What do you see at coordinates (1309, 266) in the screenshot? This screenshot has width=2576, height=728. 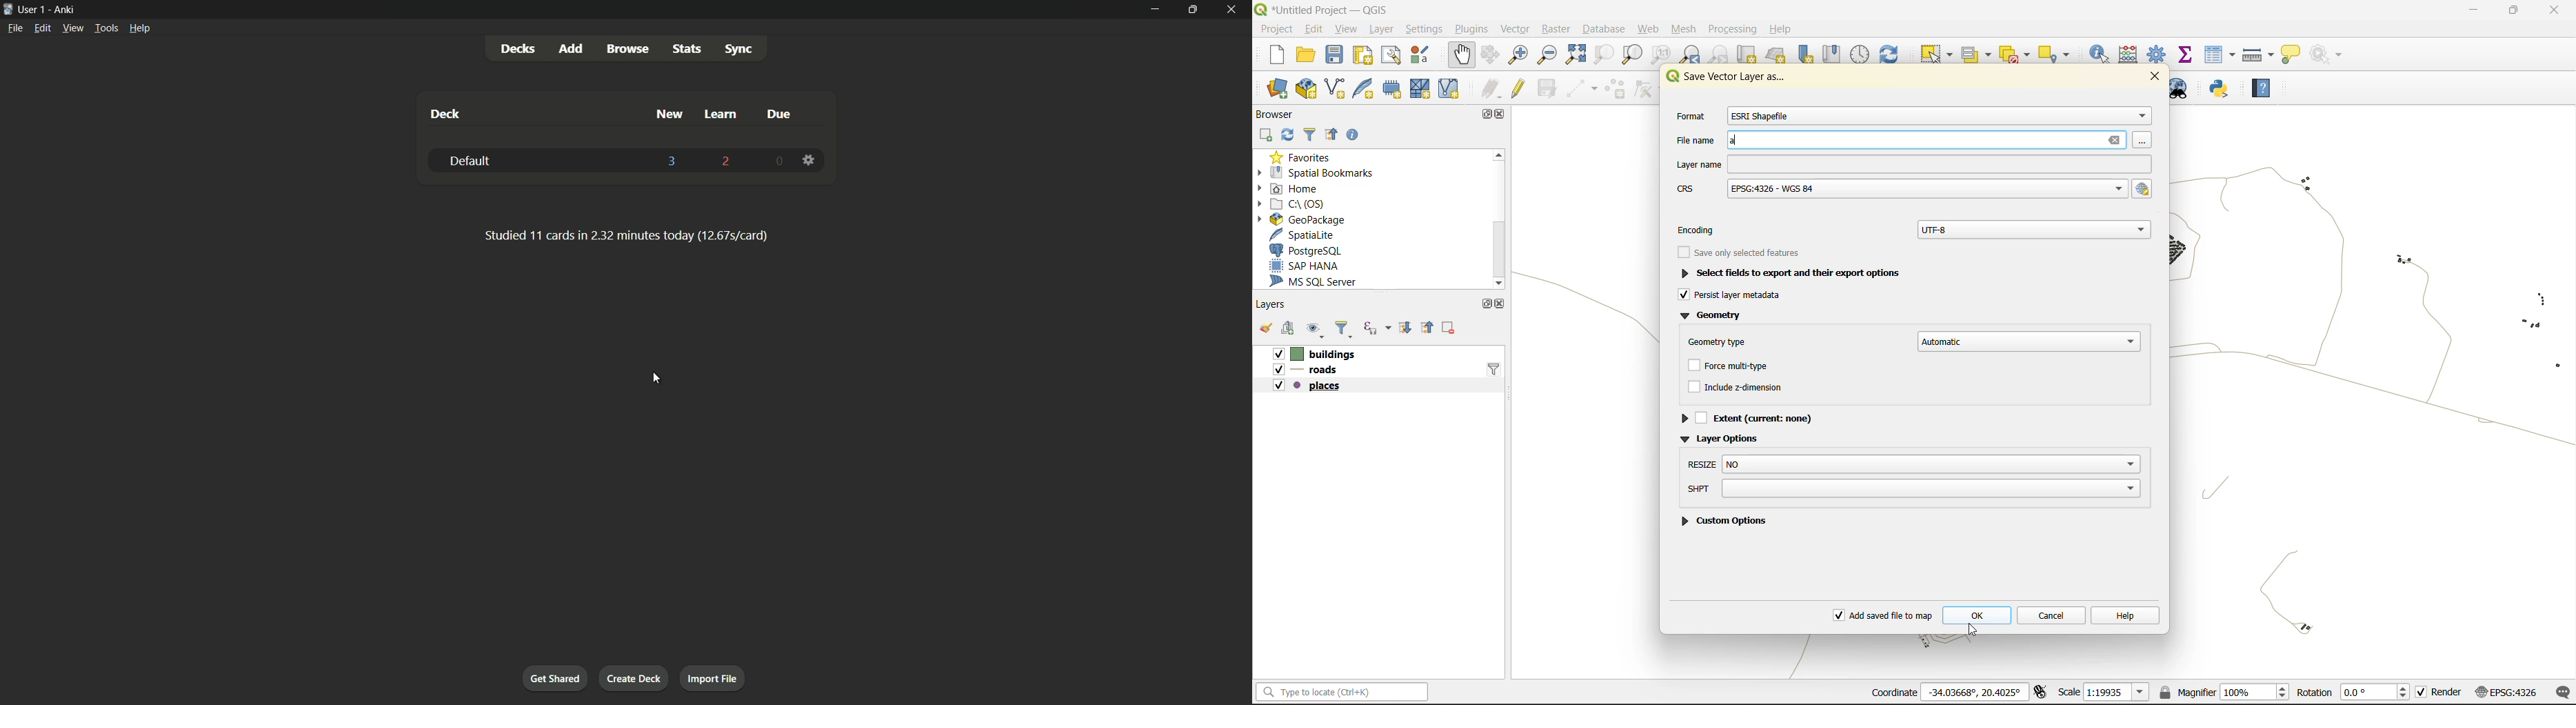 I see `sap hana` at bounding box center [1309, 266].